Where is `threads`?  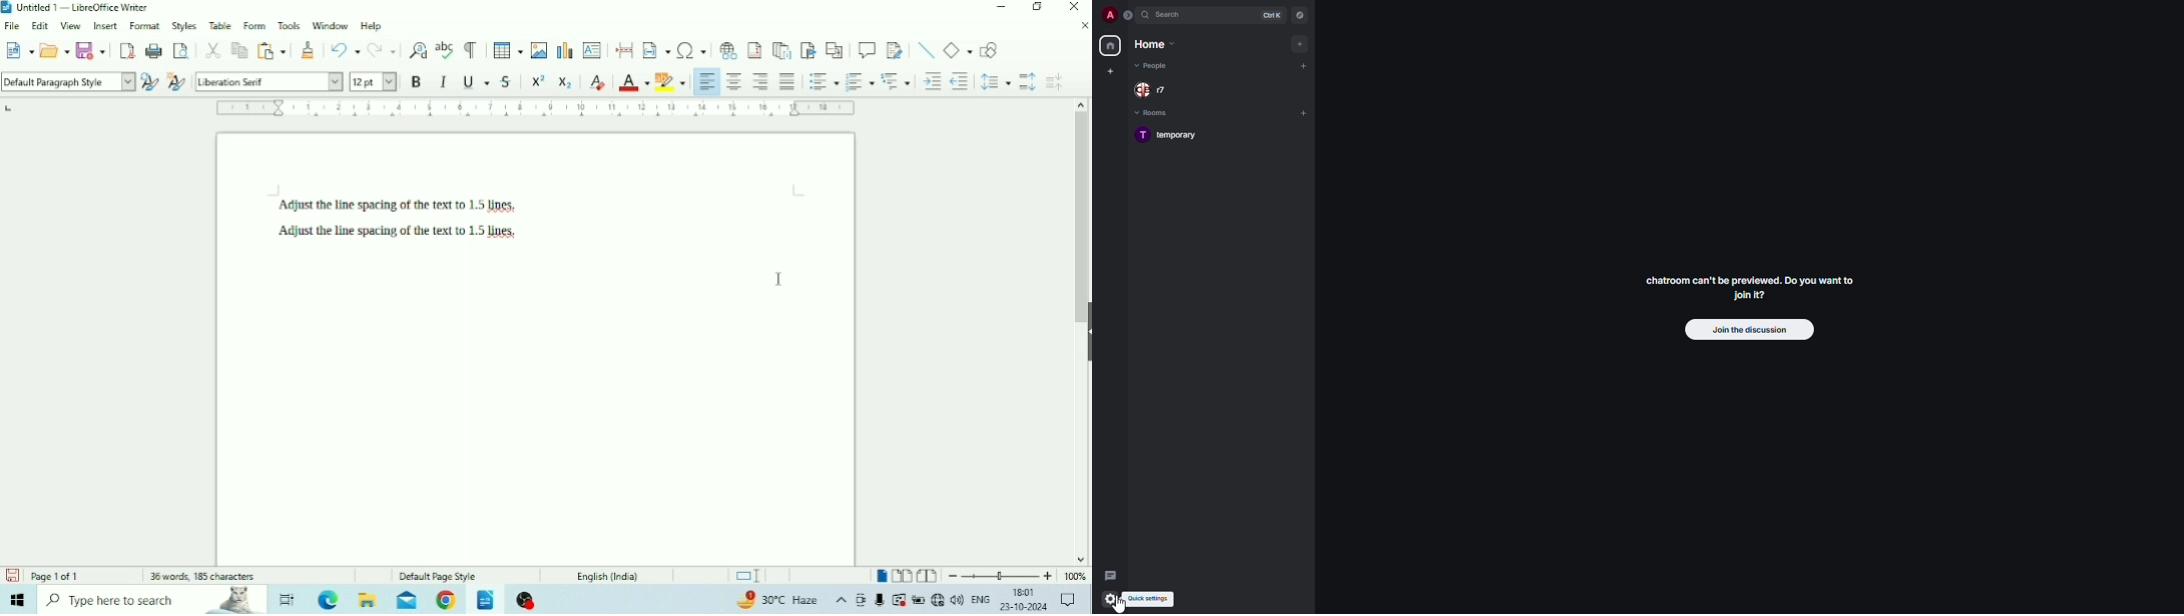
threads is located at coordinates (1110, 572).